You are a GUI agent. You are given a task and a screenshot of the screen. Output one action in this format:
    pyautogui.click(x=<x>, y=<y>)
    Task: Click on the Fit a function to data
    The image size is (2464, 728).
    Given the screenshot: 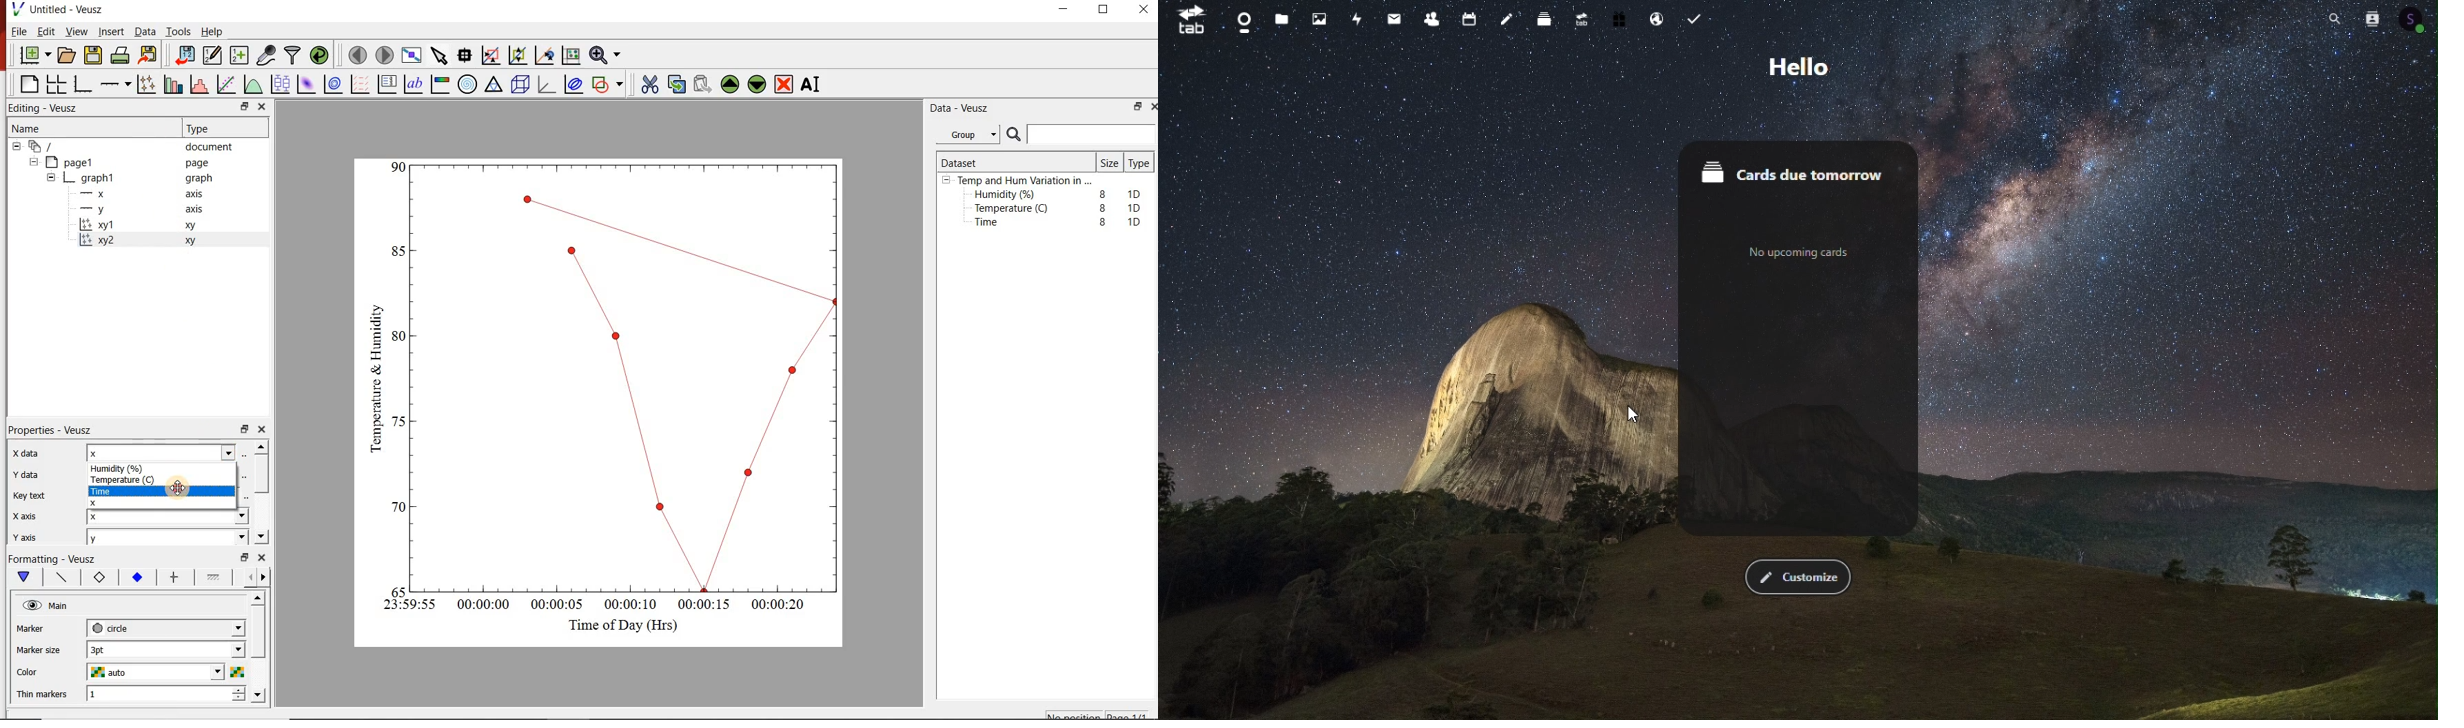 What is the action you would take?
    pyautogui.click(x=227, y=83)
    